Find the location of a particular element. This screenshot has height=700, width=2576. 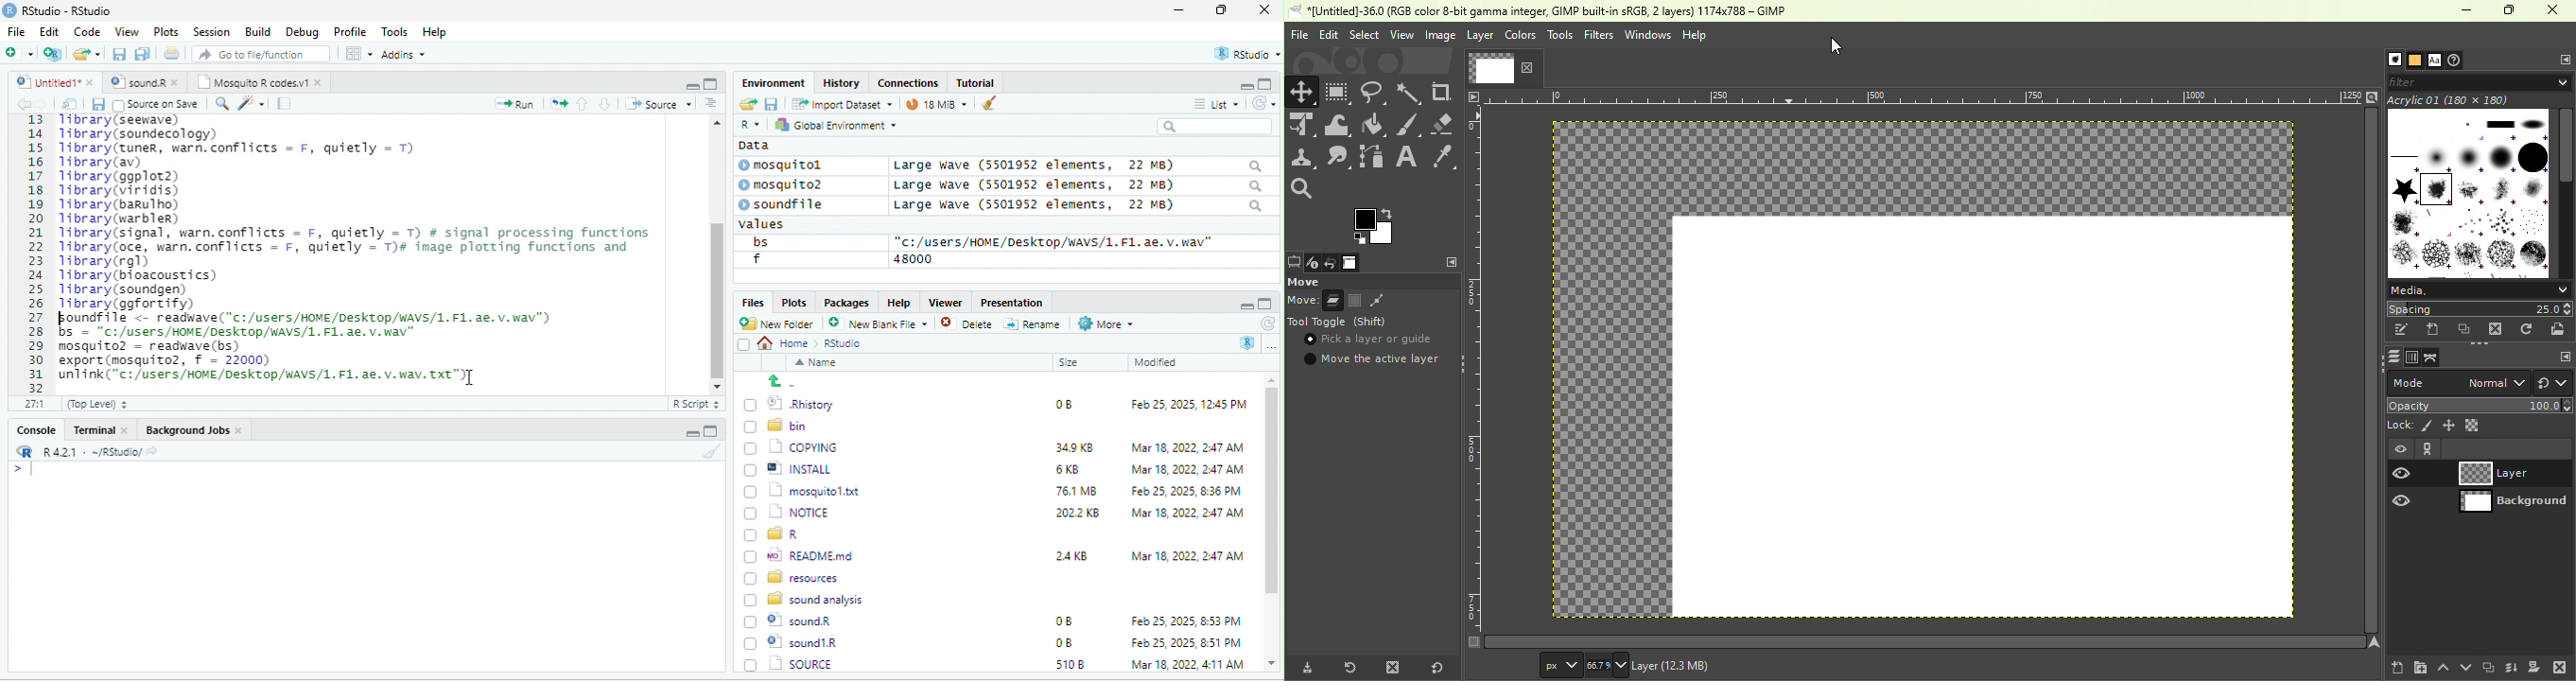

+ Source + is located at coordinates (658, 103).